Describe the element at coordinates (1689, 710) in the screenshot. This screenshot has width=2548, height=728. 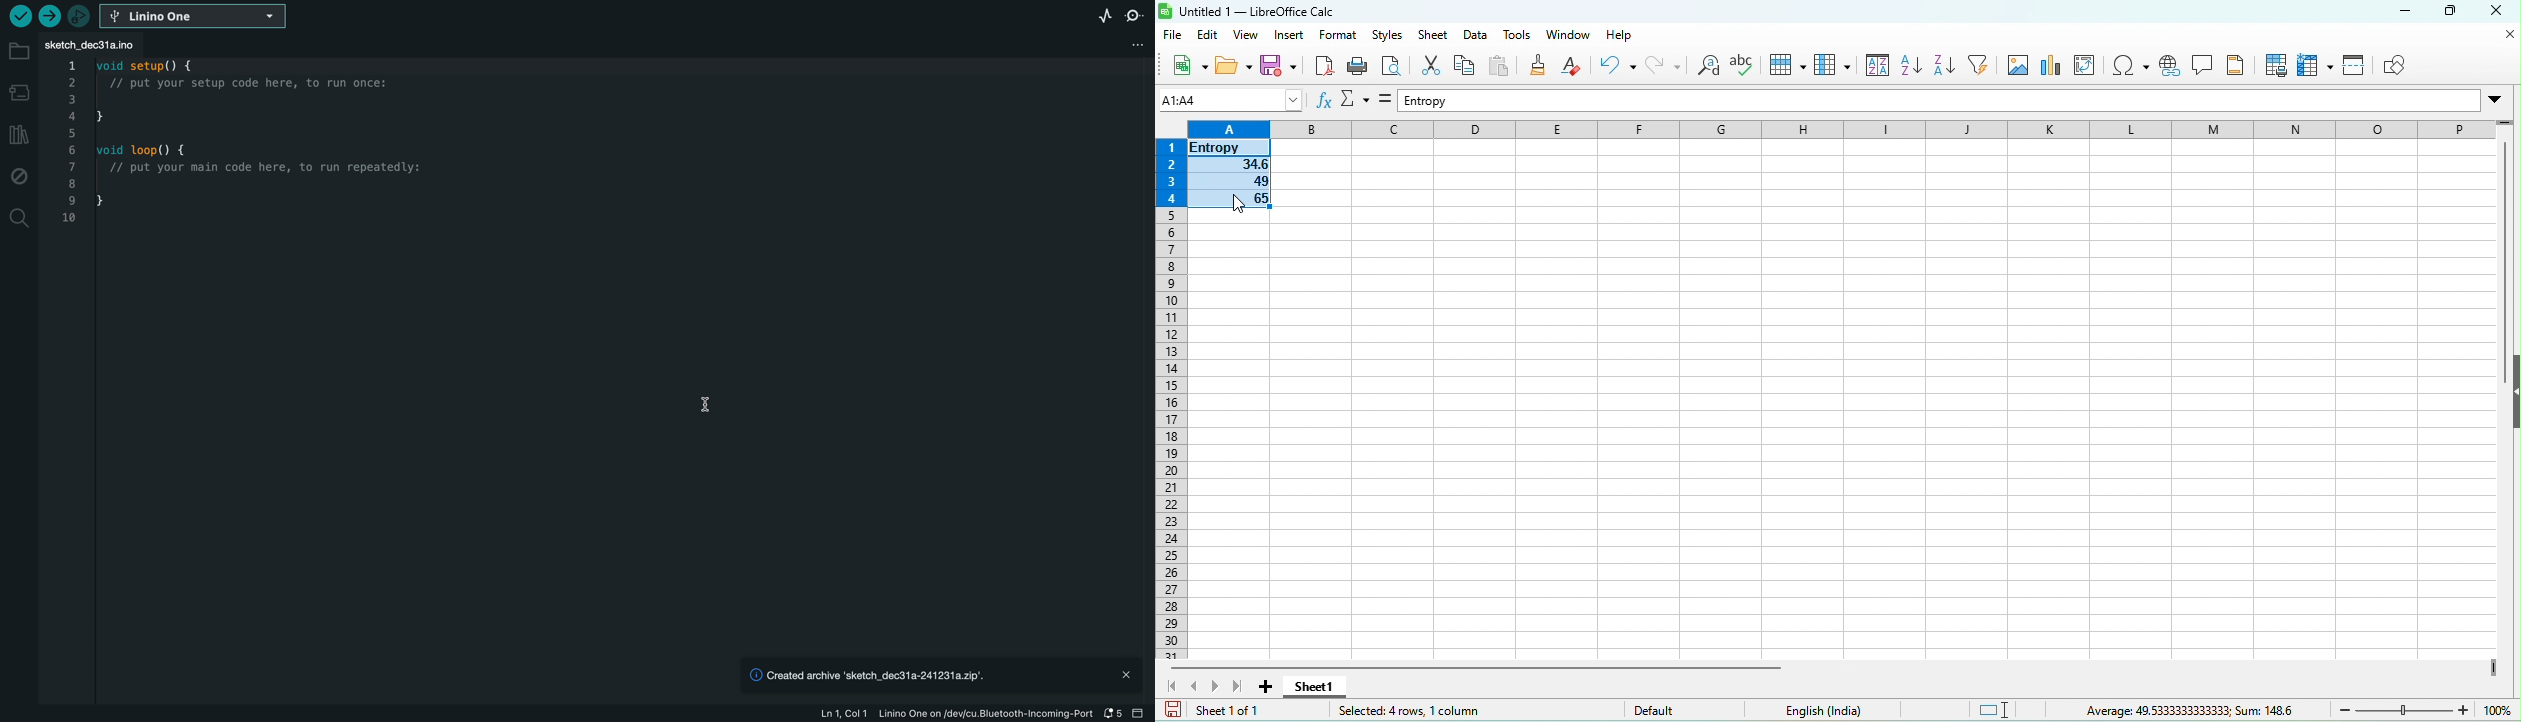
I see `default` at that location.